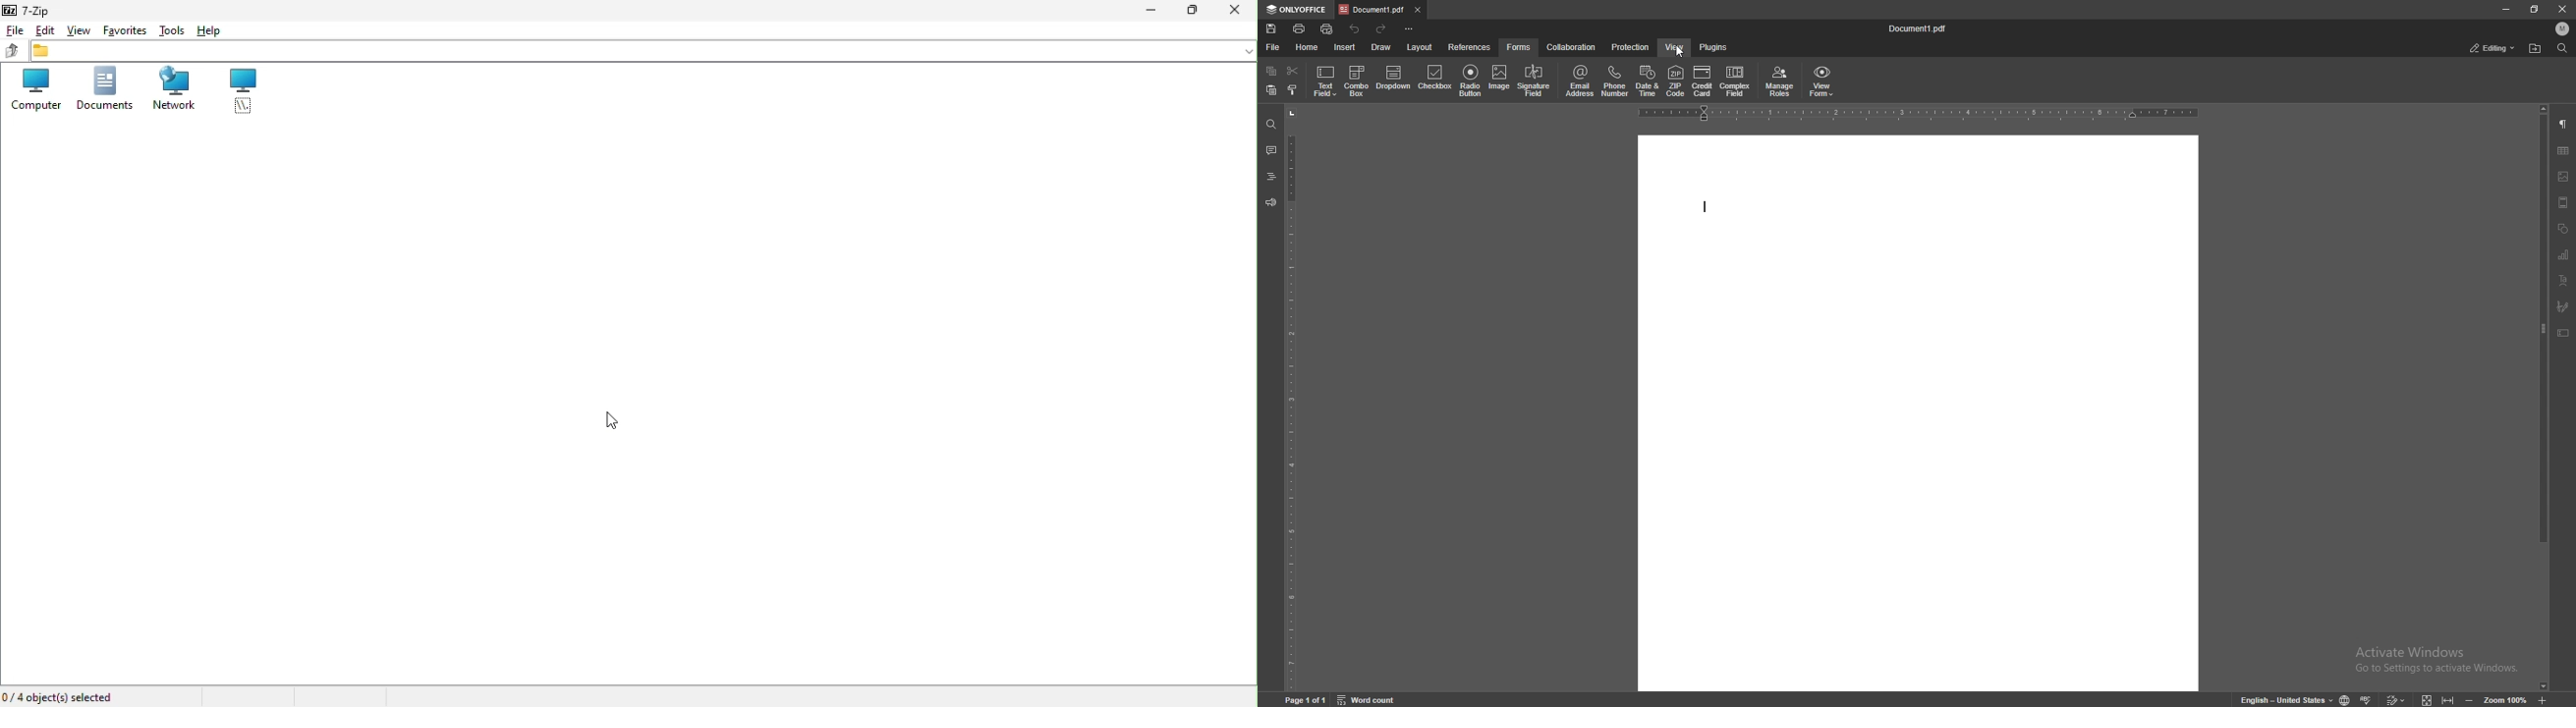  I want to click on shapes, so click(2563, 229).